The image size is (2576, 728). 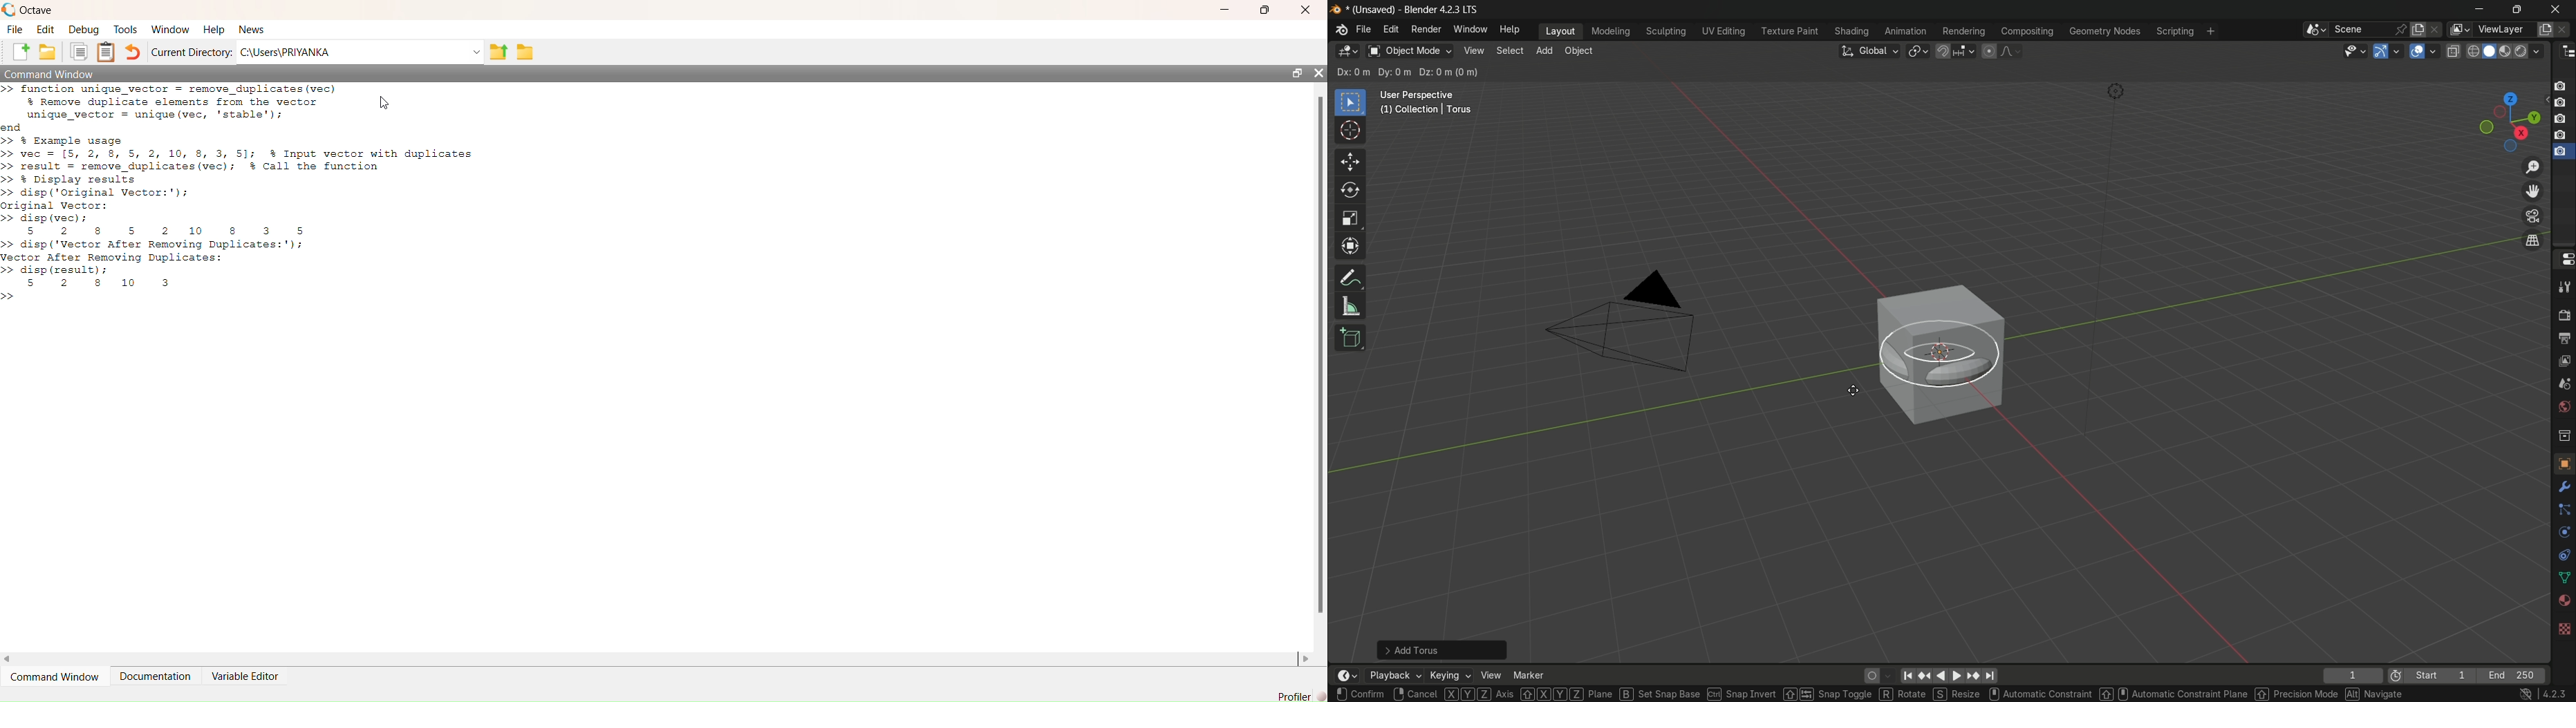 I want to click on playback, so click(x=1394, y=675).